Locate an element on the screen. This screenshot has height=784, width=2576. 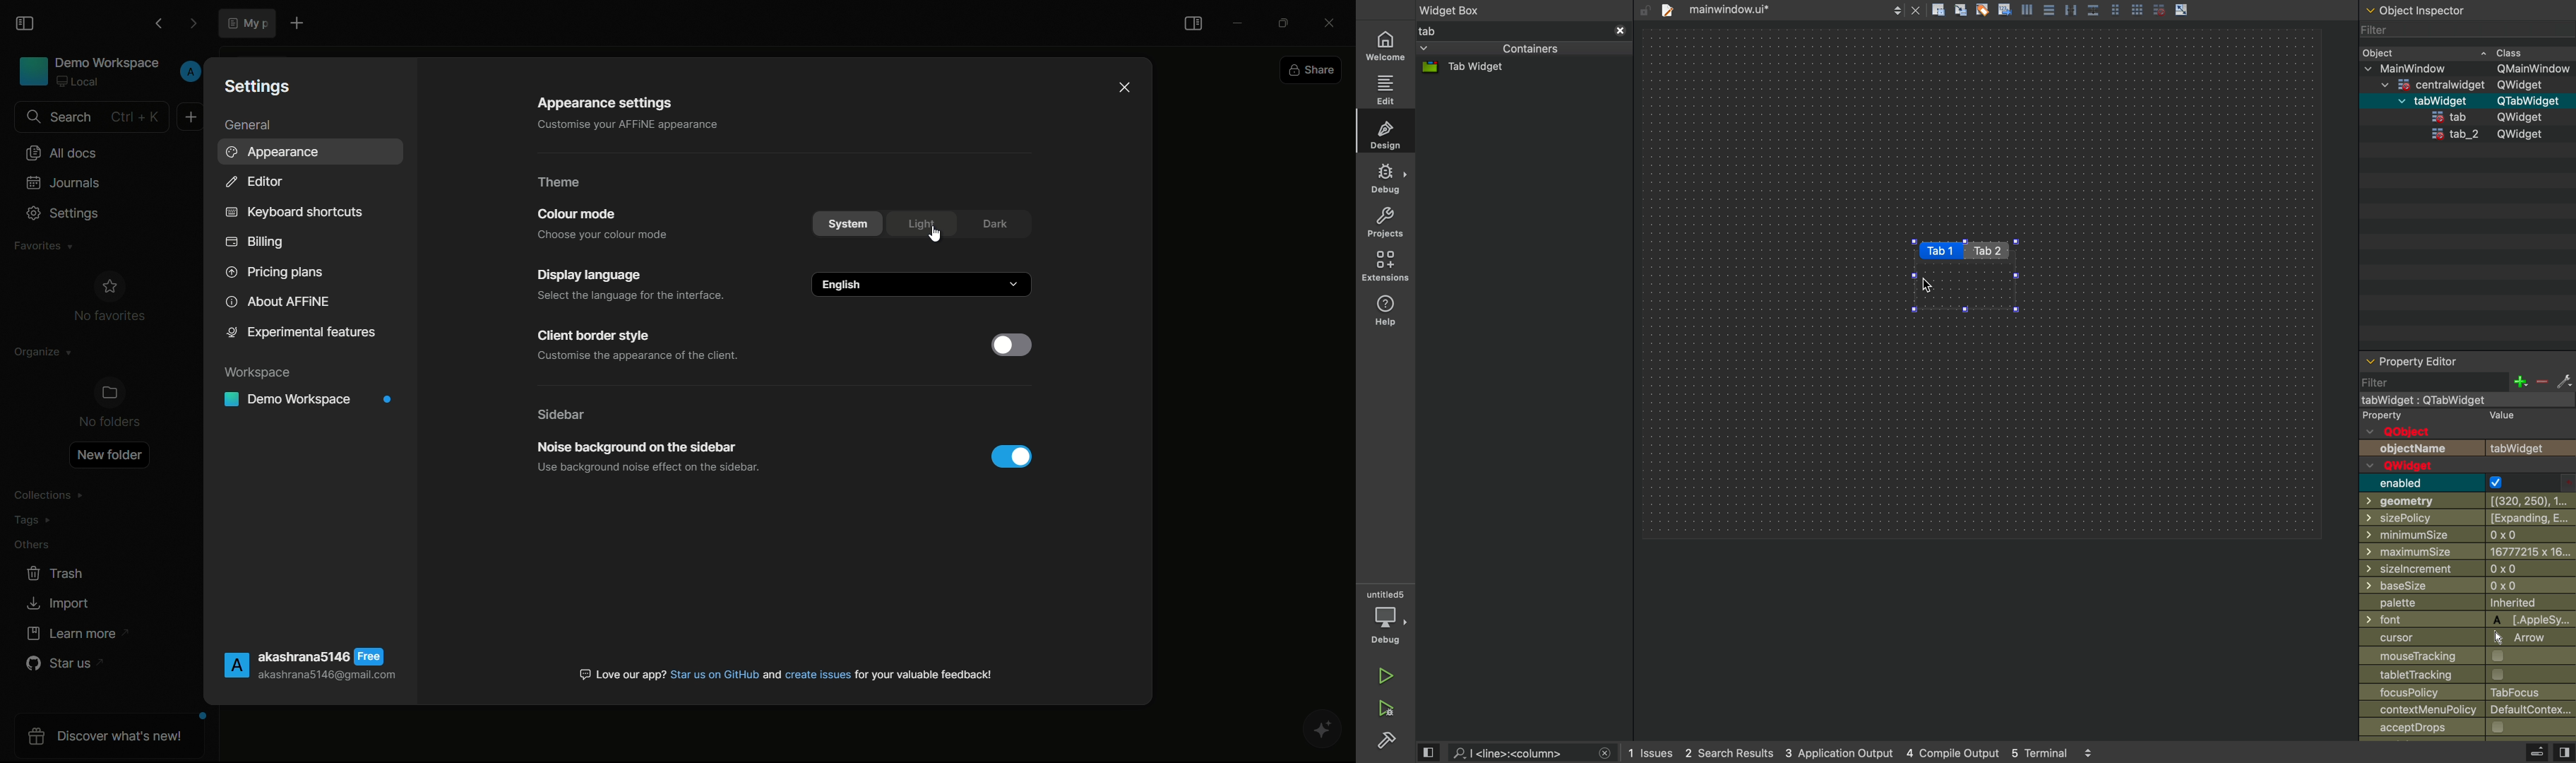
keyboard shortcuts is located at coordinates (293, 213).